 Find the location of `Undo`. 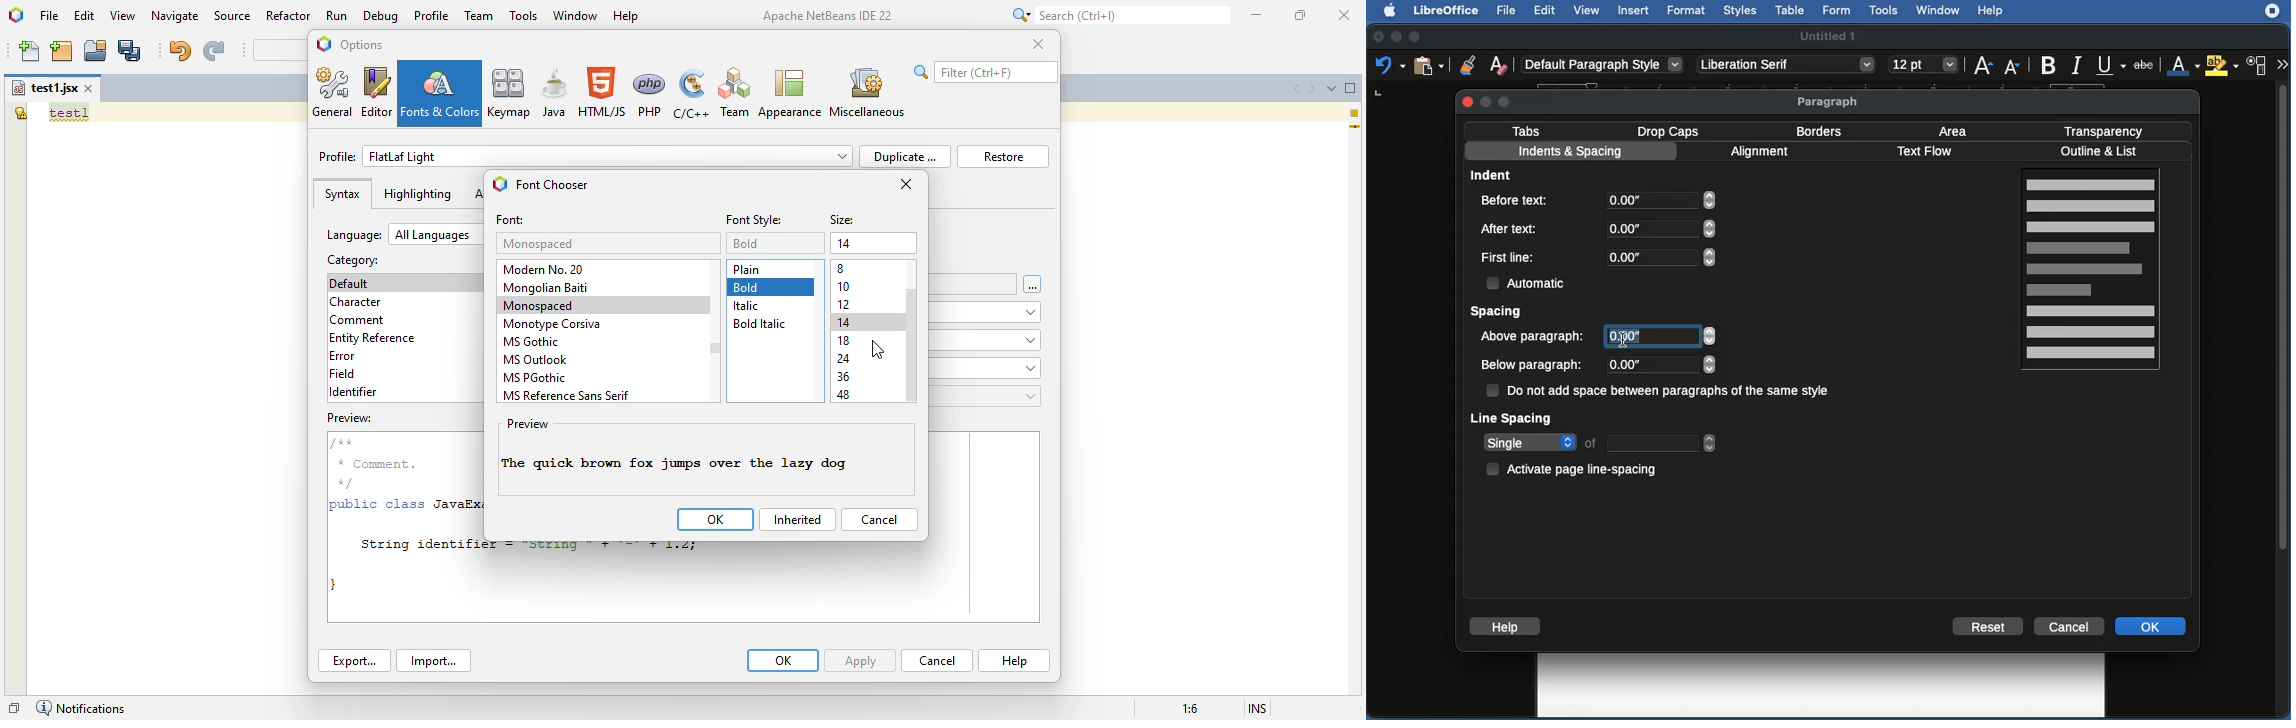

Undo is located at coordinates (1389, 66).